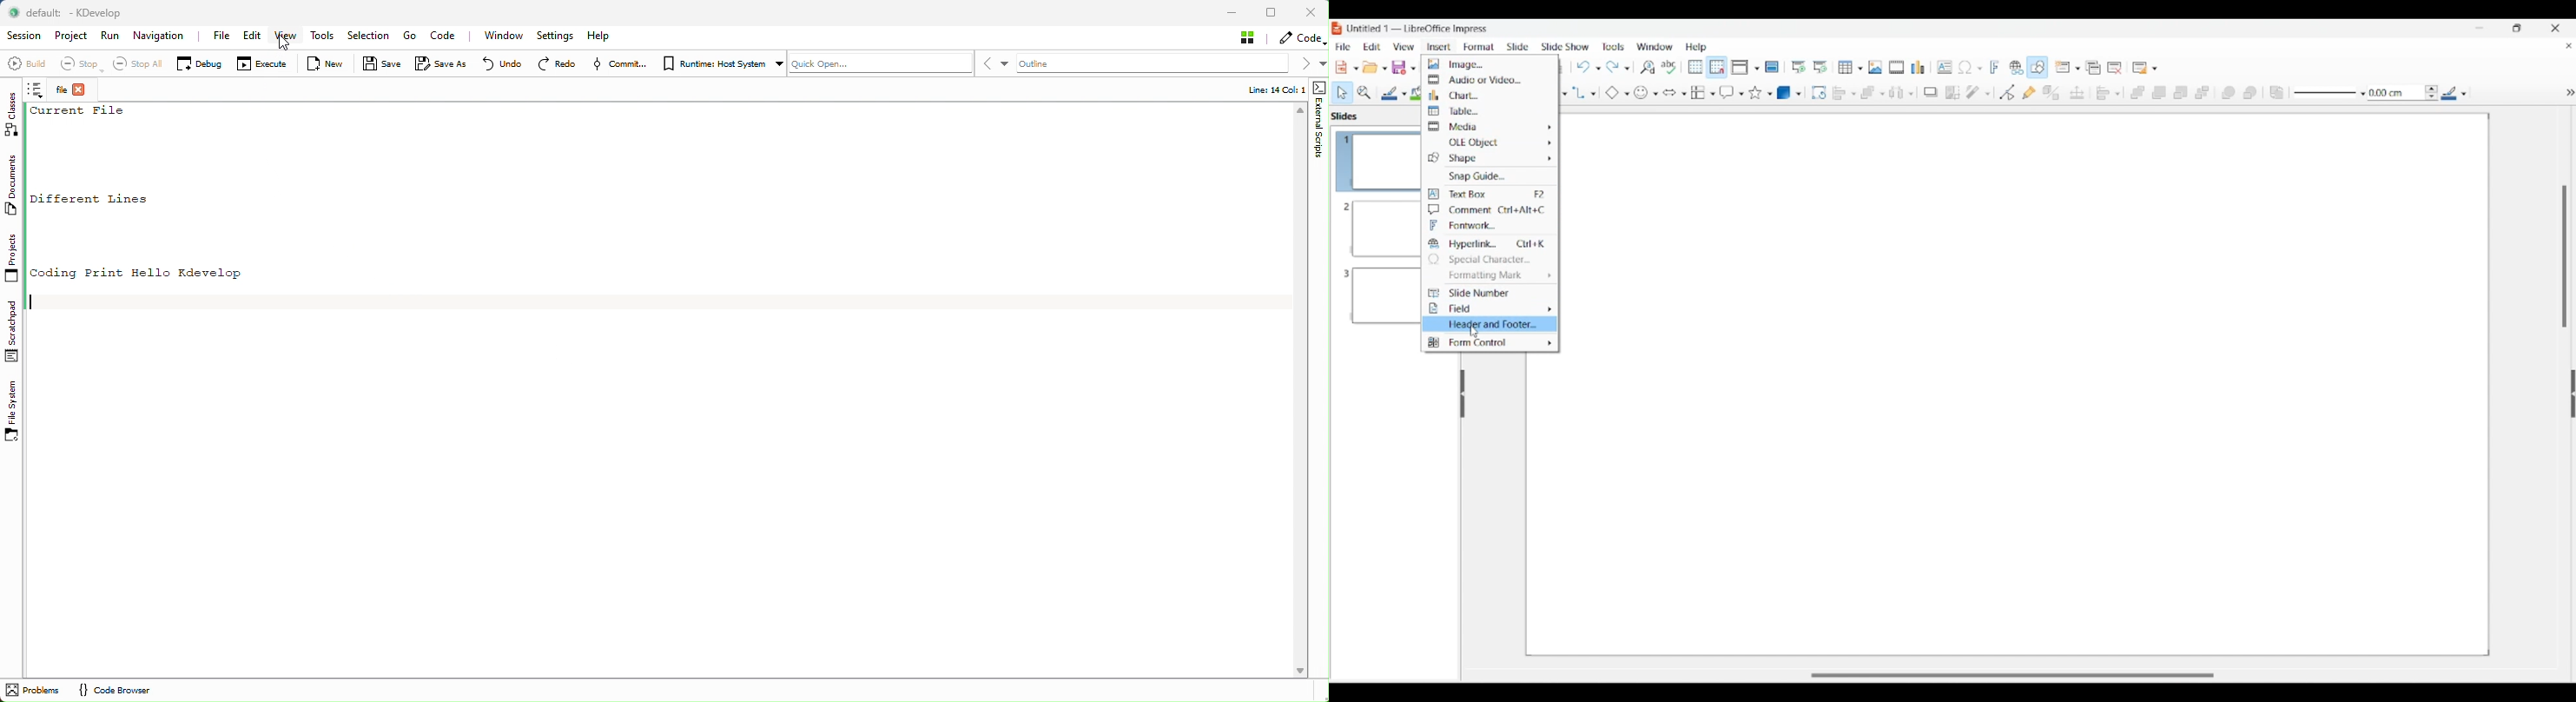 This screenshot has height=728, width=2576. Describe the element at coordinates (1588, 67) in the screenshot. I see `Undo options` at that location.